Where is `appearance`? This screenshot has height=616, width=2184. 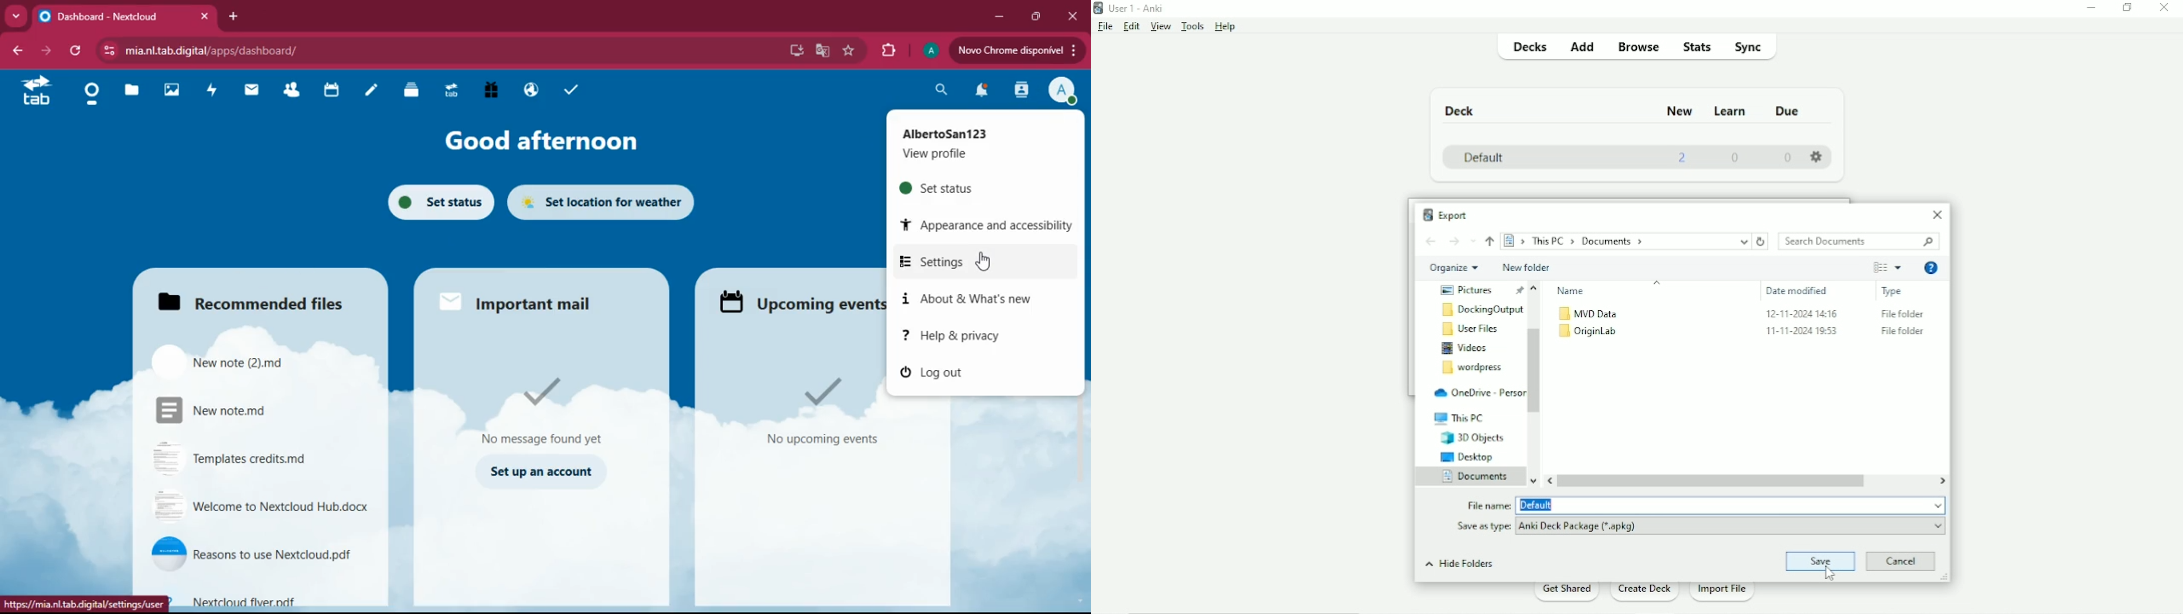 appearance is located at coordinates (988, 223).